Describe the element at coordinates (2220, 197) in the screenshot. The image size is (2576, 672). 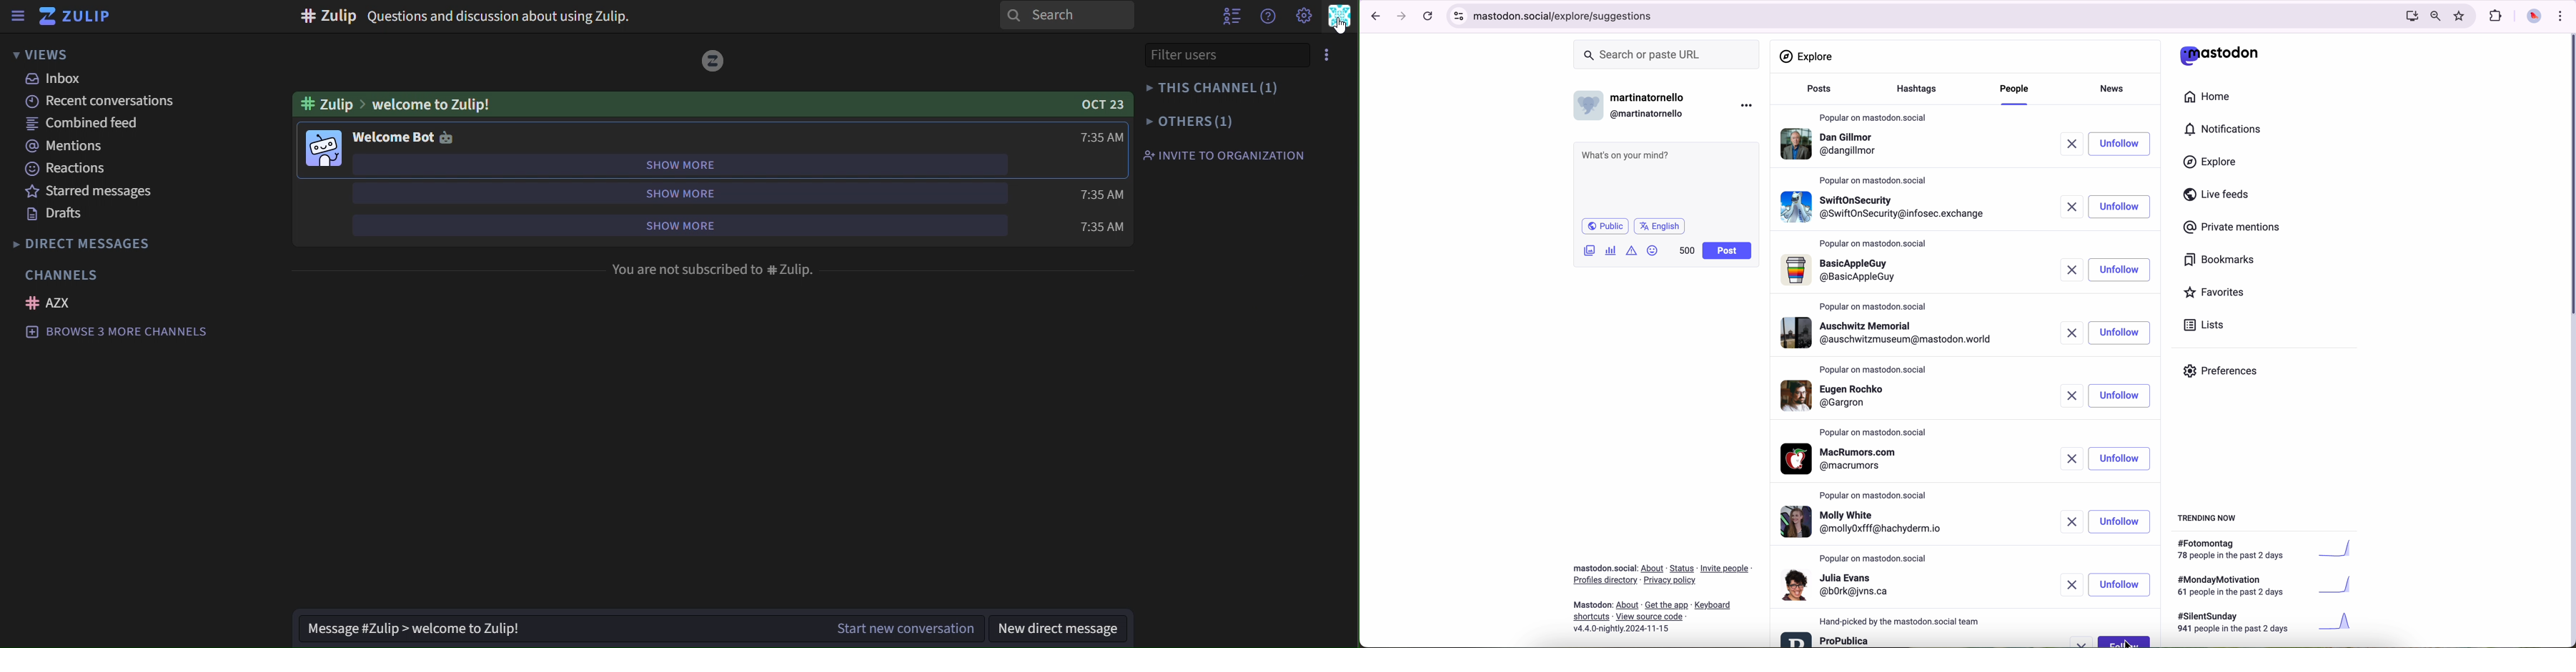
I see `live feeds` at that location.